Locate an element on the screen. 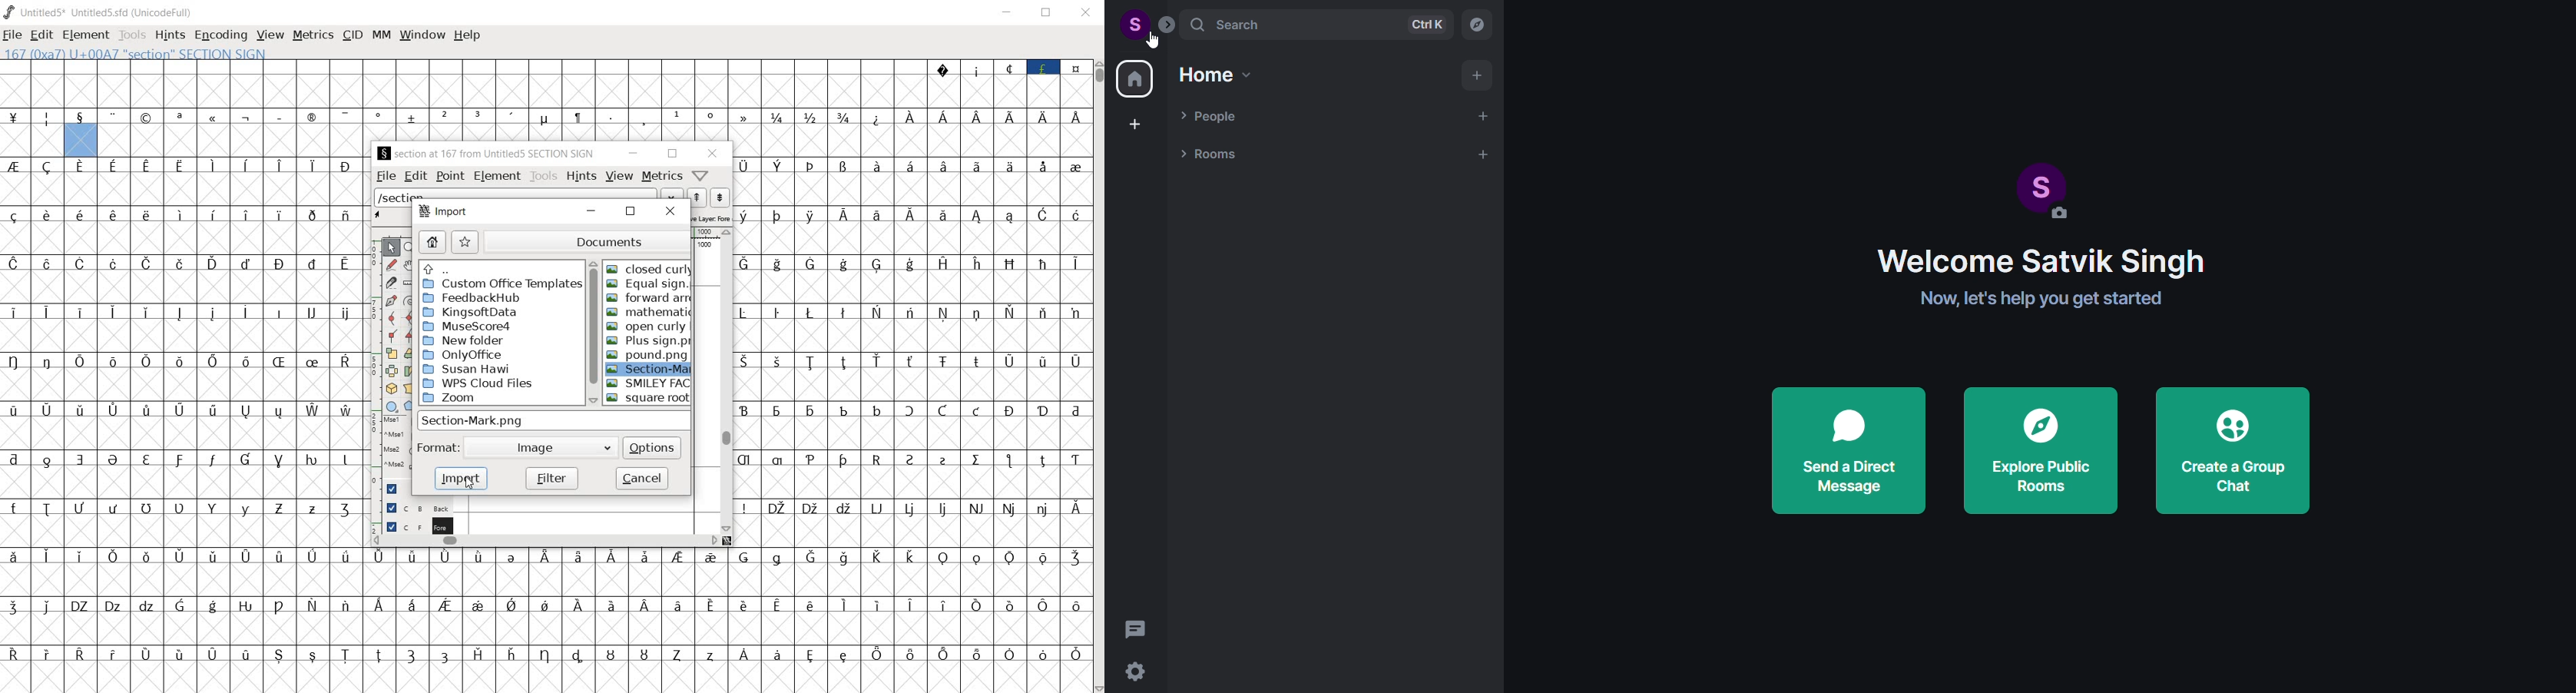 This screenshot has height=700, width=2576. zoom is located at coordinates (453, 398).